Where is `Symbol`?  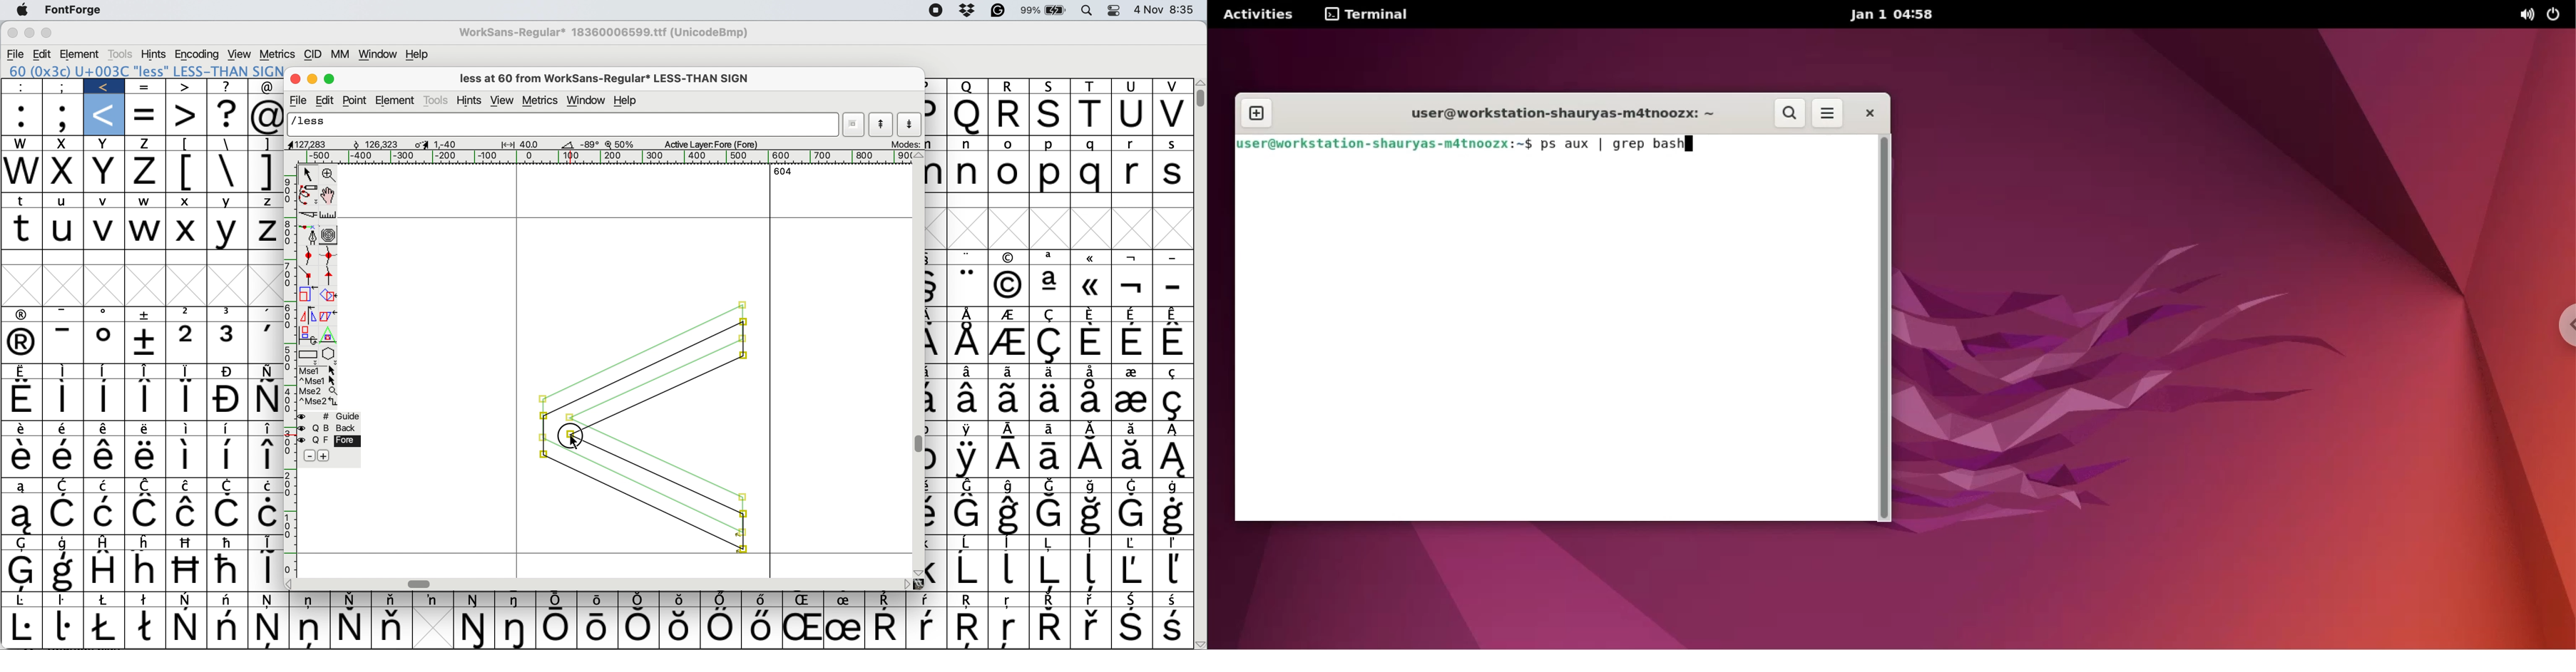
Symbol is located at coordinates (1174, 486).